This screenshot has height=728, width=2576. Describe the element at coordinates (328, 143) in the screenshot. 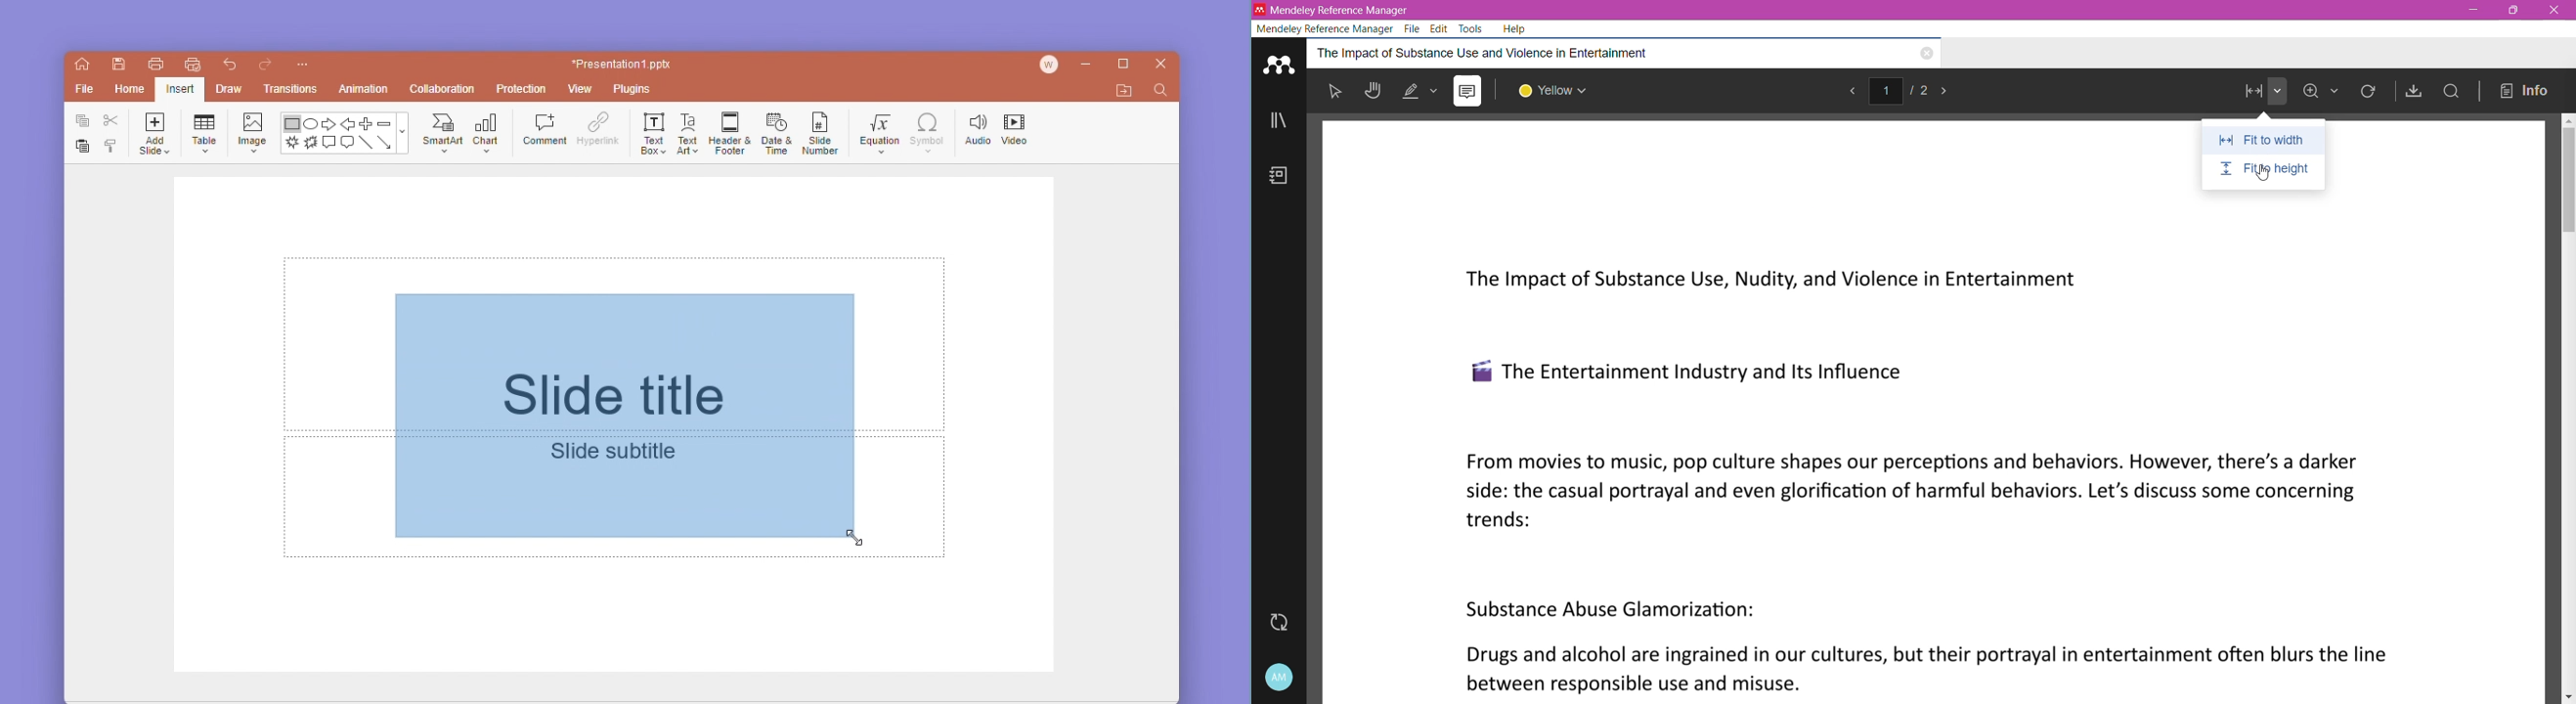

I see `comment text box` at that location.